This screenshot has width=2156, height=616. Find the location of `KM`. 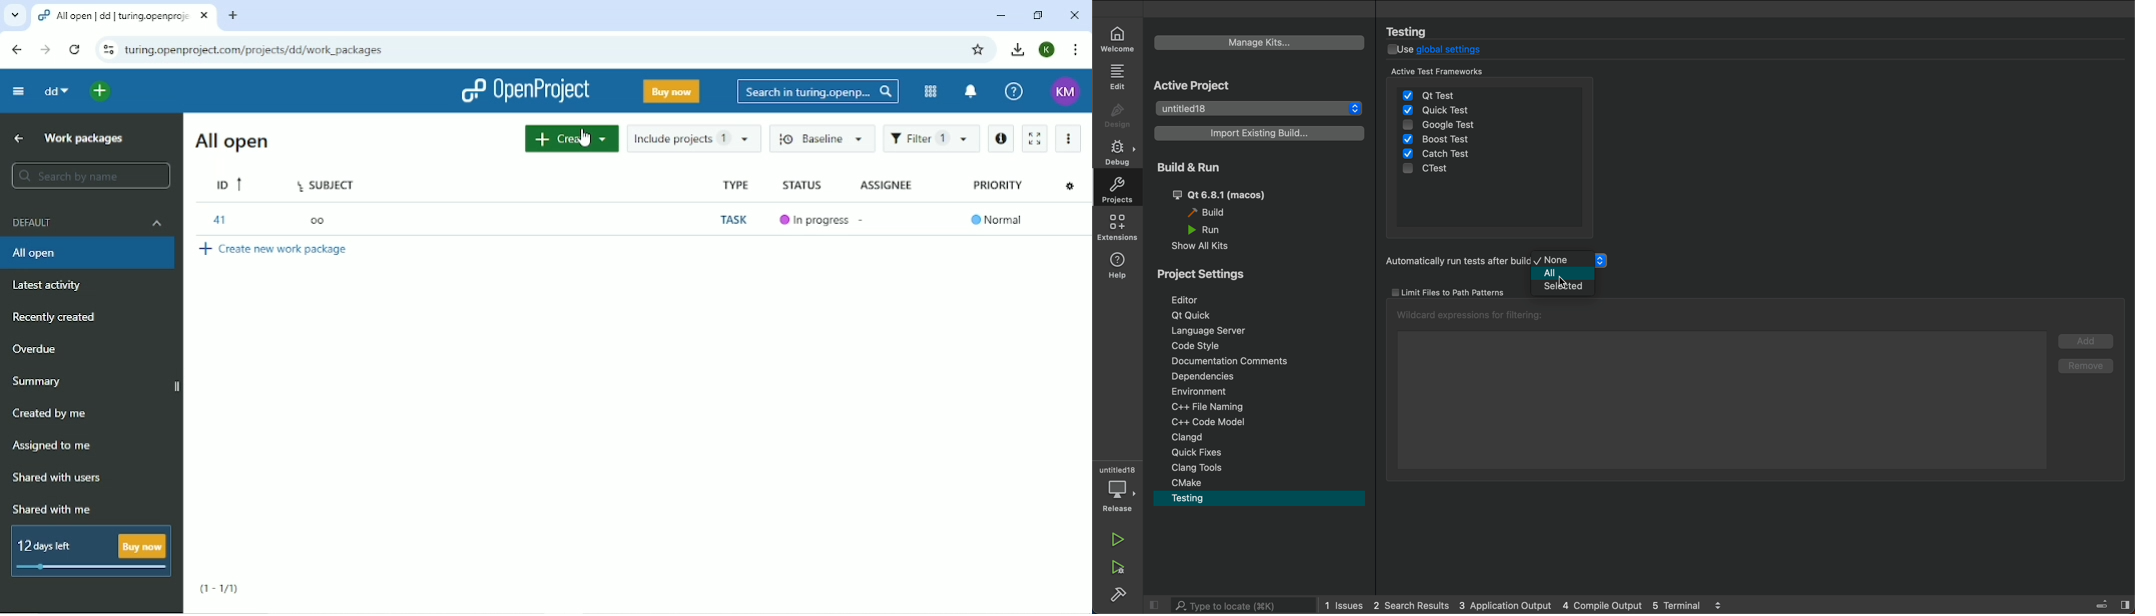

KM is located at coordinates (1065, 92).